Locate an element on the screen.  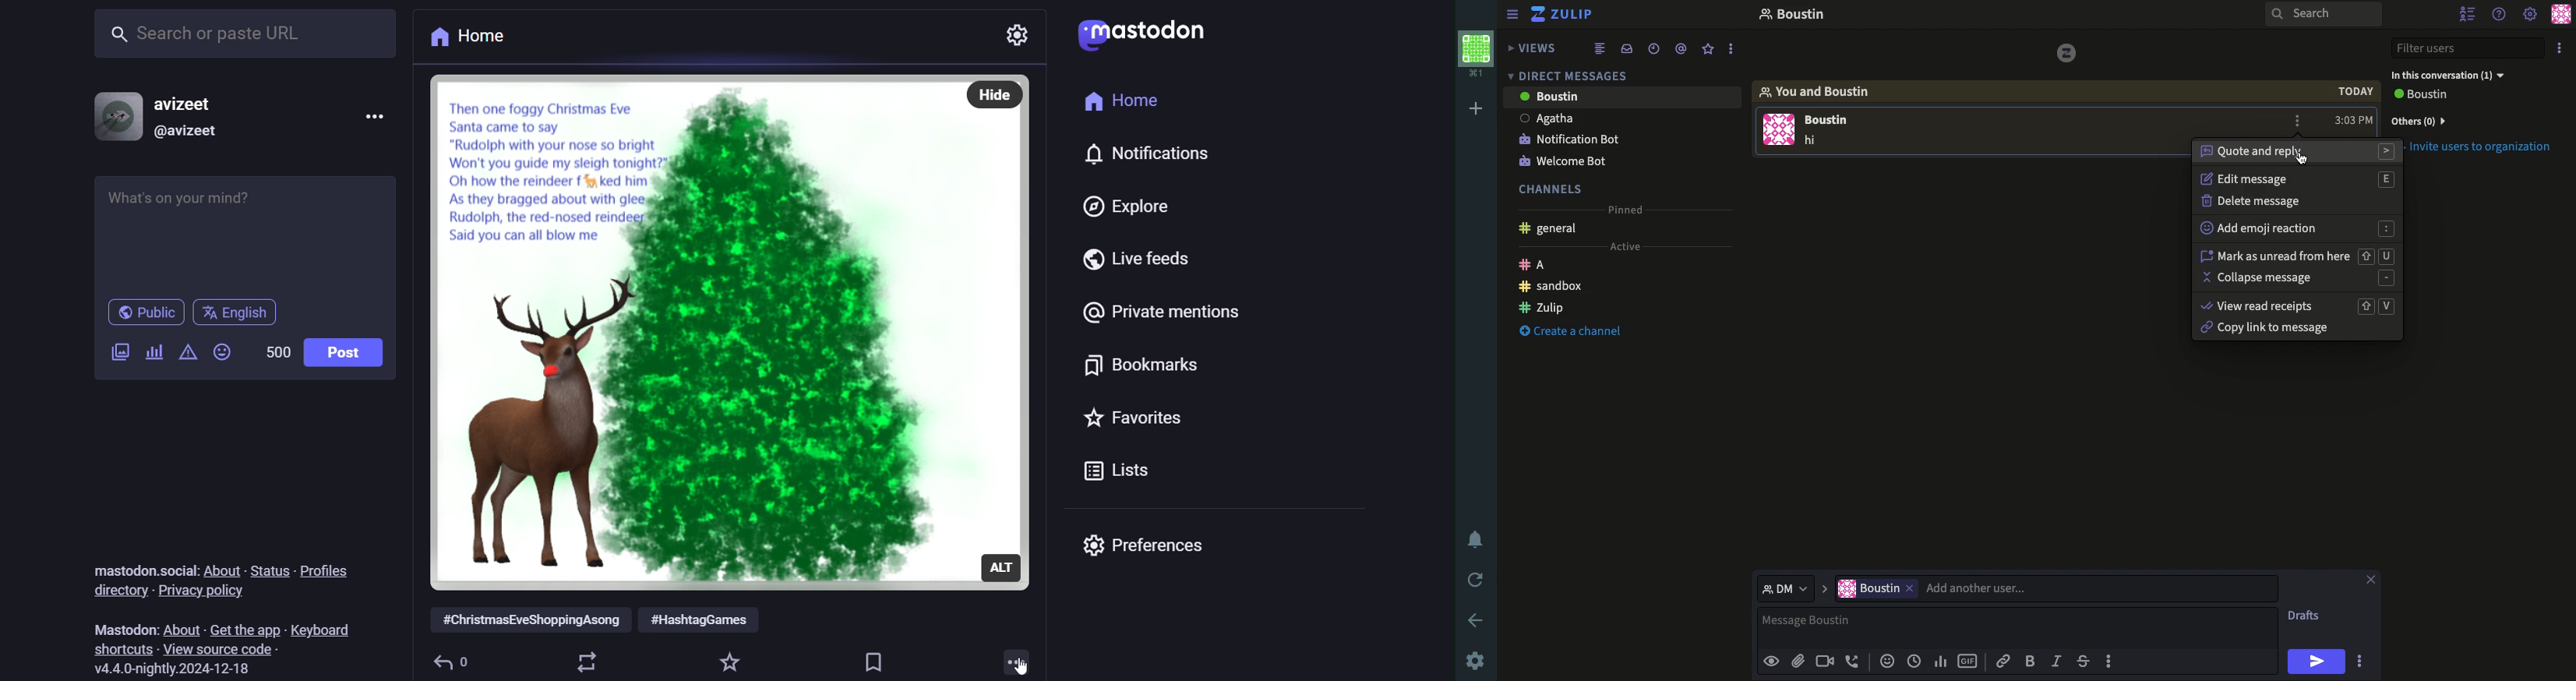
vice versa is located at coordinates (2066, 51).